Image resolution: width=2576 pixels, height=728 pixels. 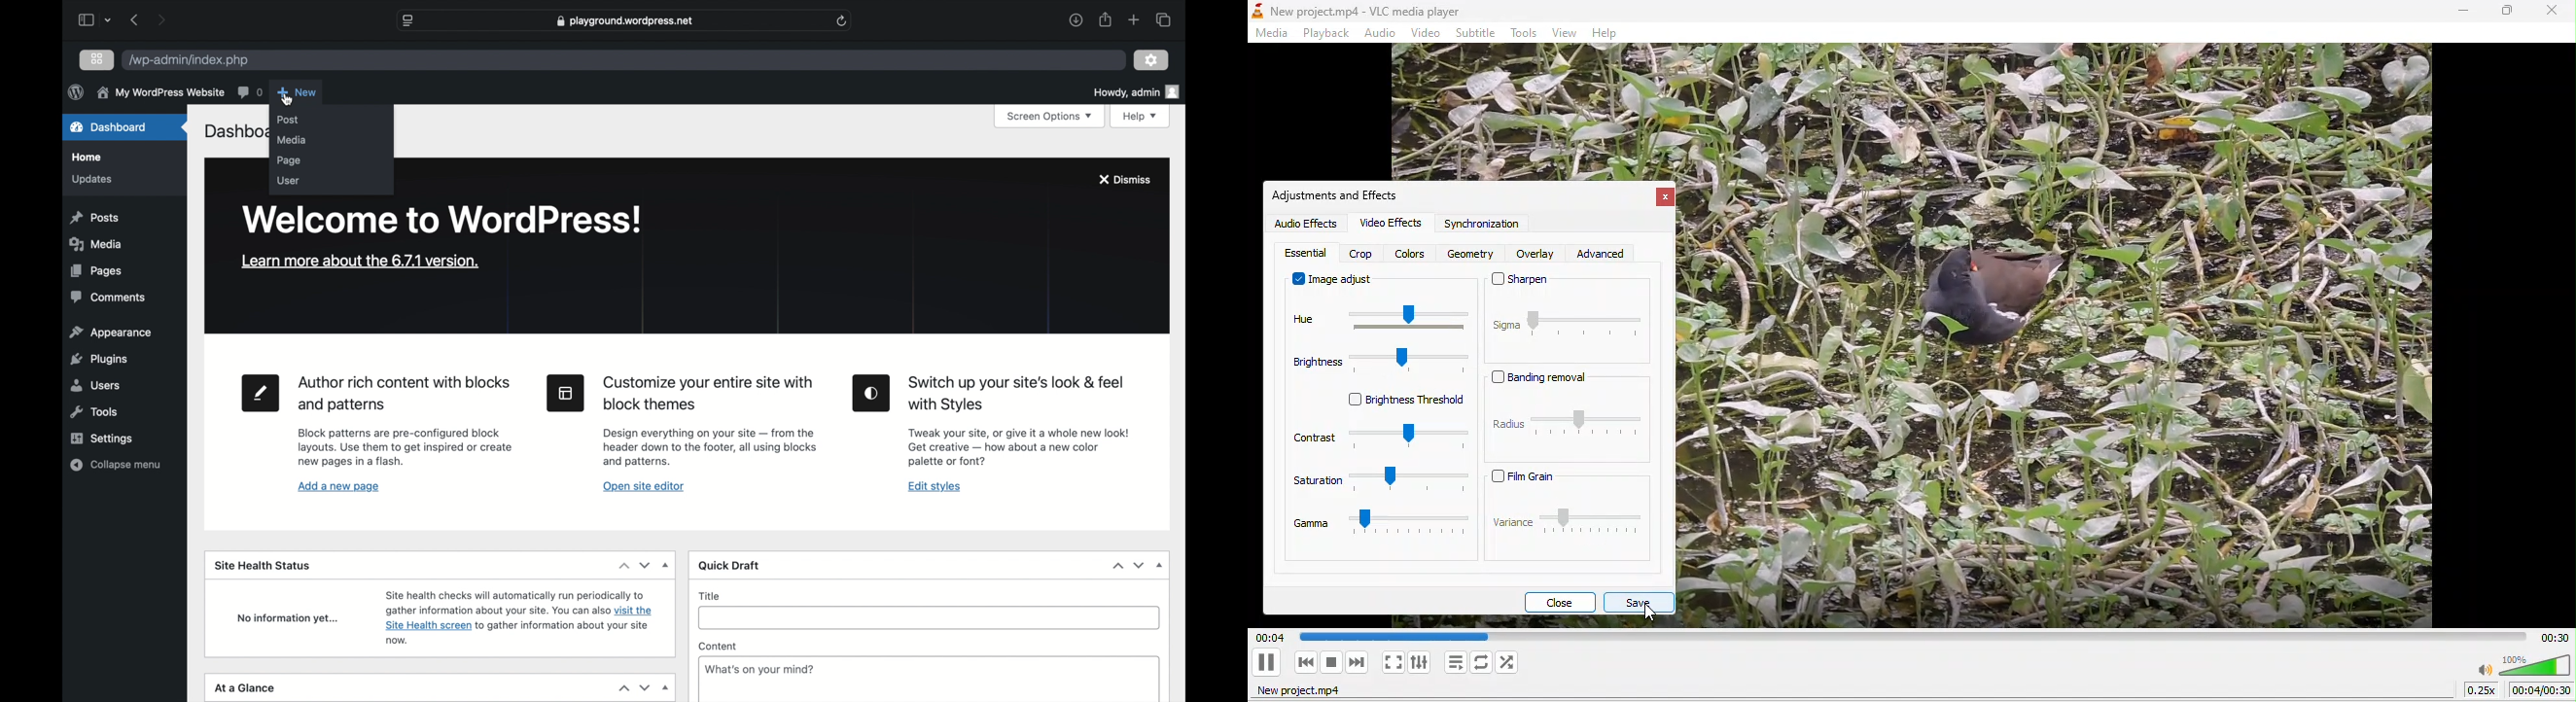 What do you see at coordinates (731, 565) in the screenshot?
I see `quick draft` at bounding box center [731, 565].